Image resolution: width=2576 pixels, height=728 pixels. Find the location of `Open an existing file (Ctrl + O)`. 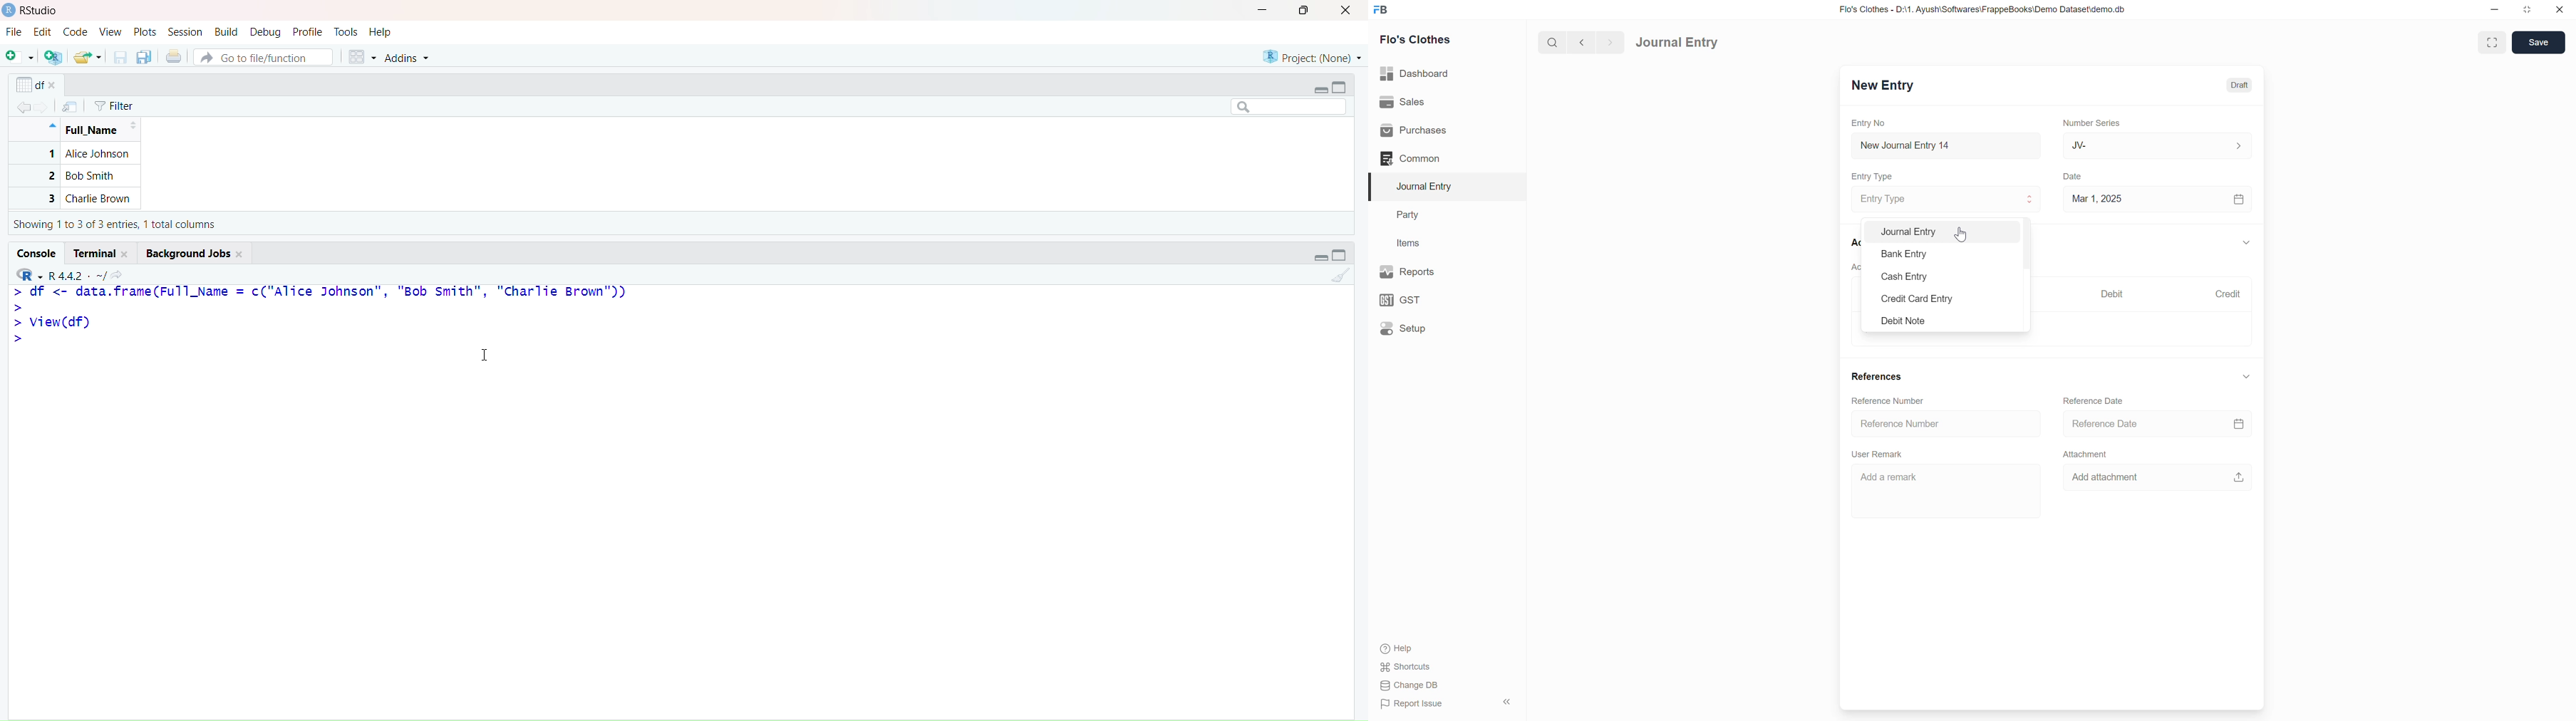

Open an existing file (Ctrl + O) is located at coordinates (89, 57).